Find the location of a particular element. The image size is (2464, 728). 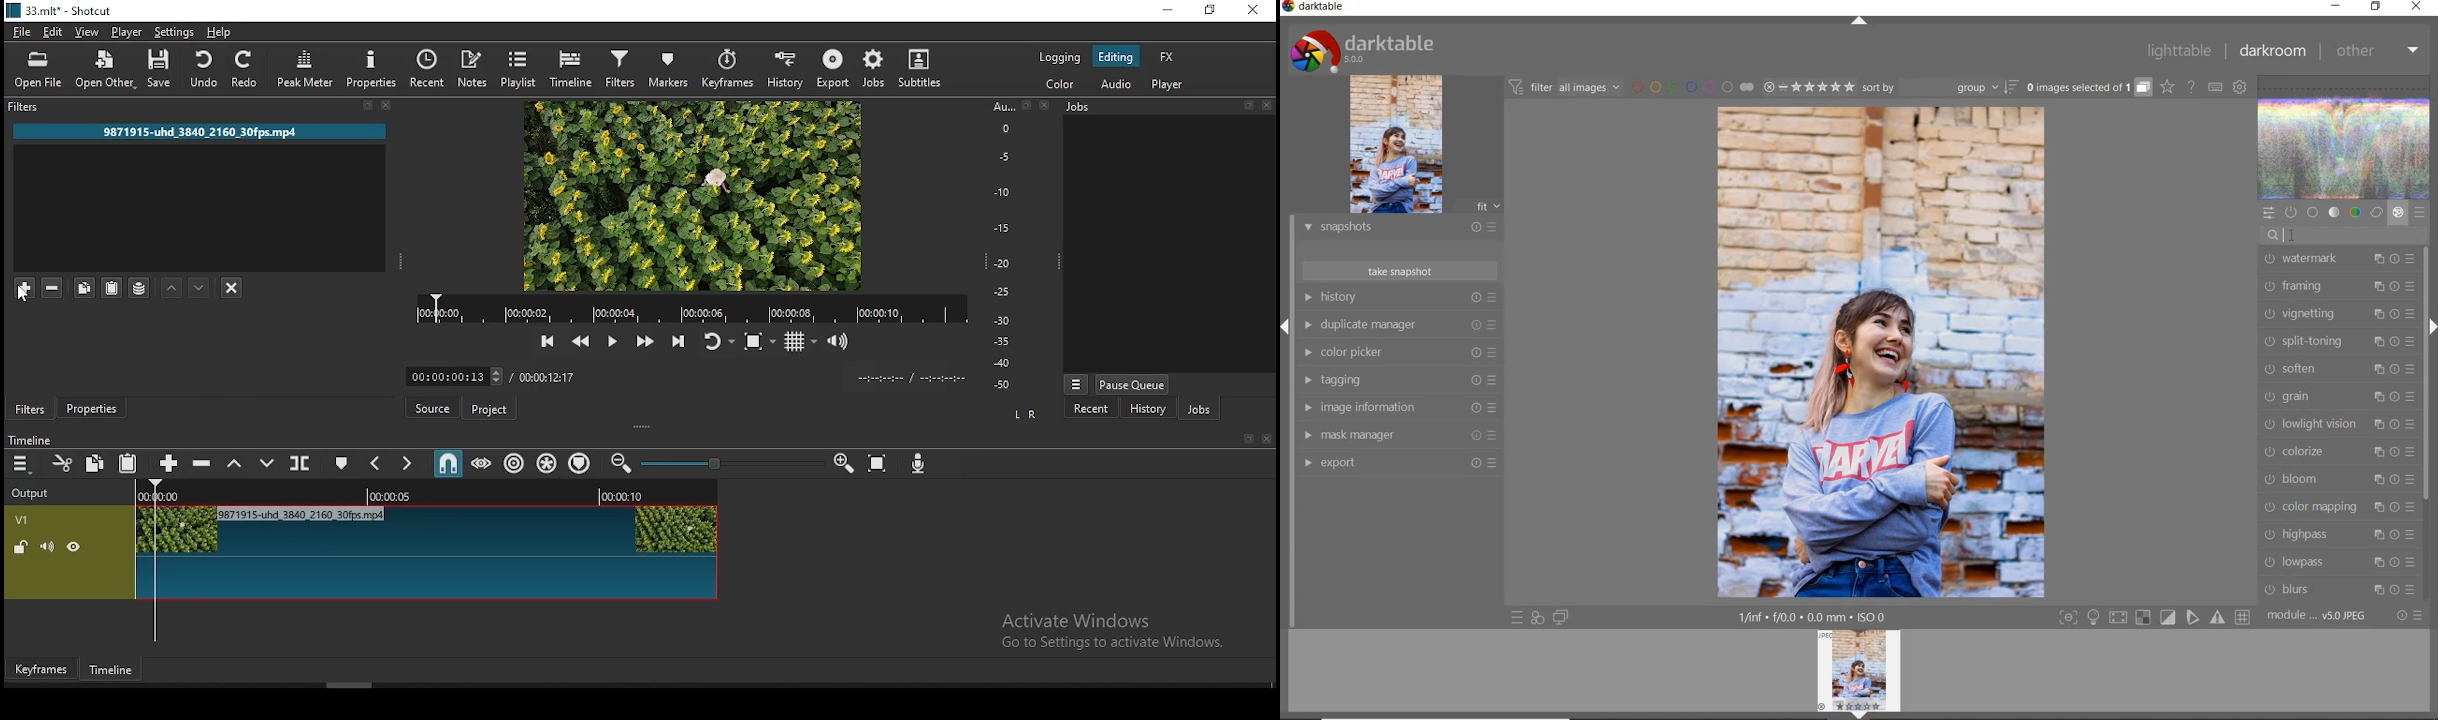

save filter sets is located at coordinates (139, 287).